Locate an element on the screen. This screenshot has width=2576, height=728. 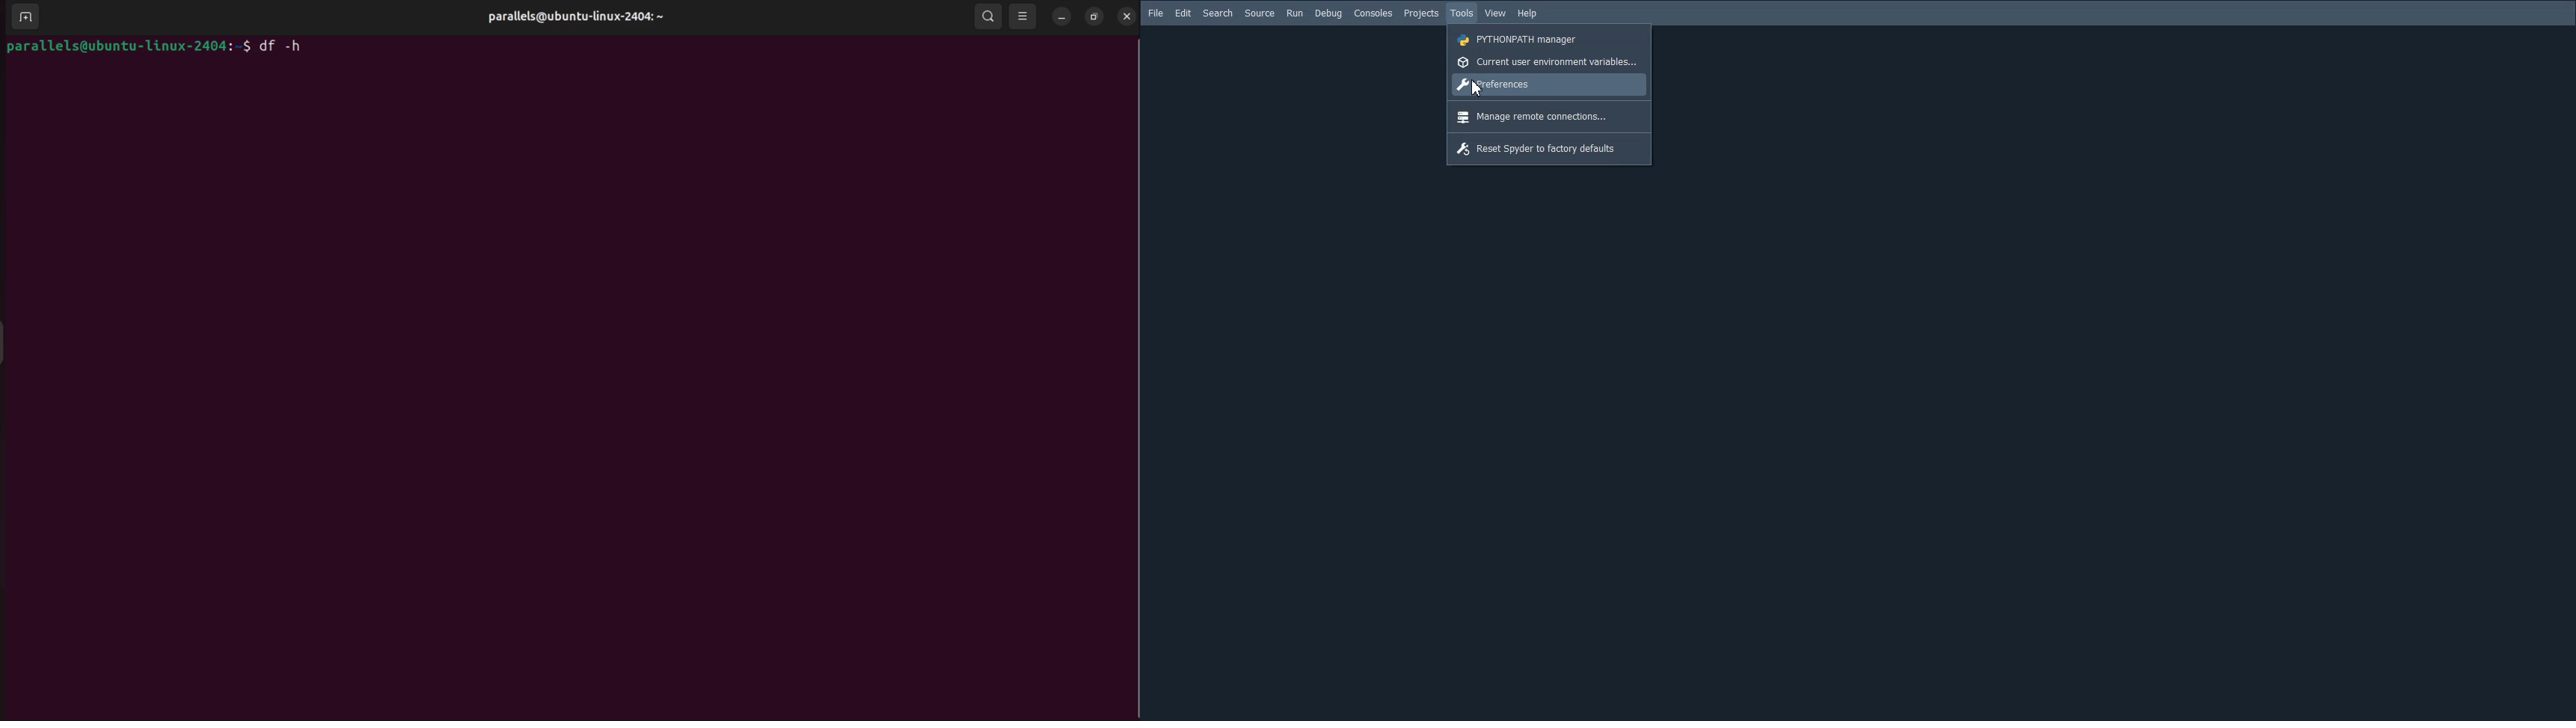
Preferences is located at coordinates (1547, 86).